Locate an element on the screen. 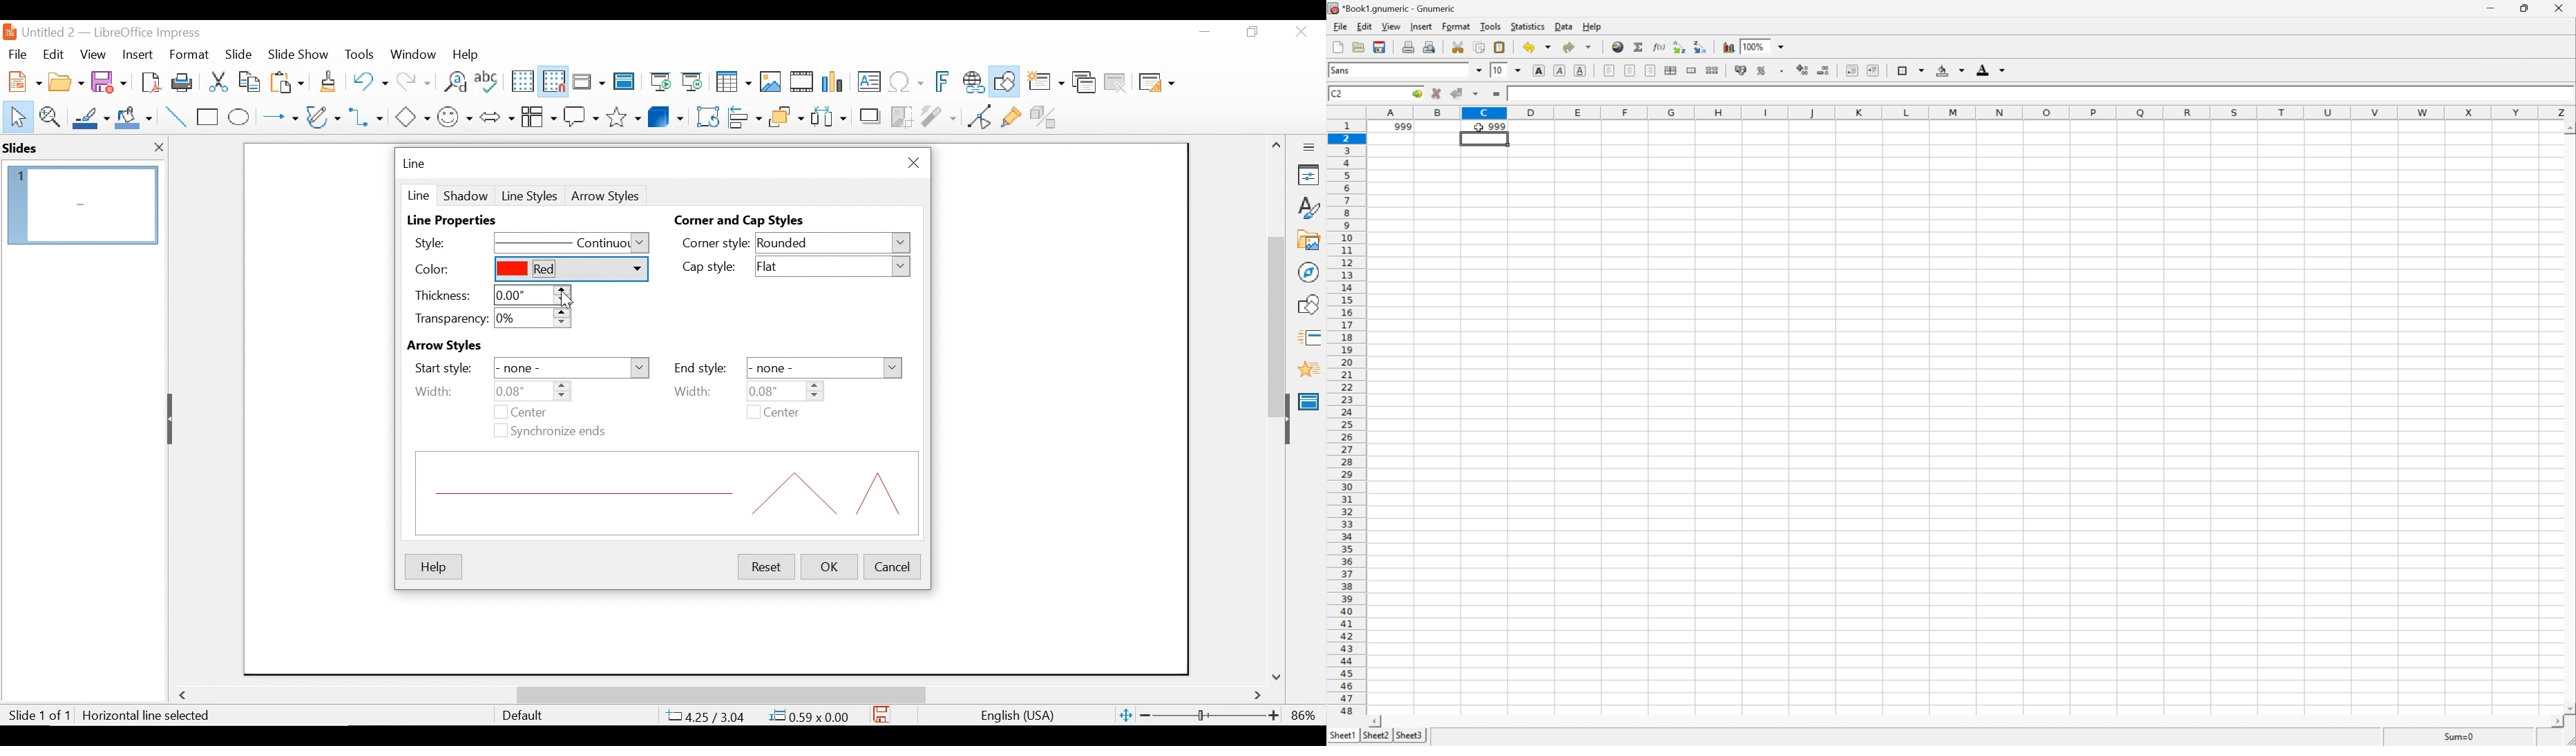 This screenshot has height=756, width=2576. sheet3 is located at coordinates (1408, 738).